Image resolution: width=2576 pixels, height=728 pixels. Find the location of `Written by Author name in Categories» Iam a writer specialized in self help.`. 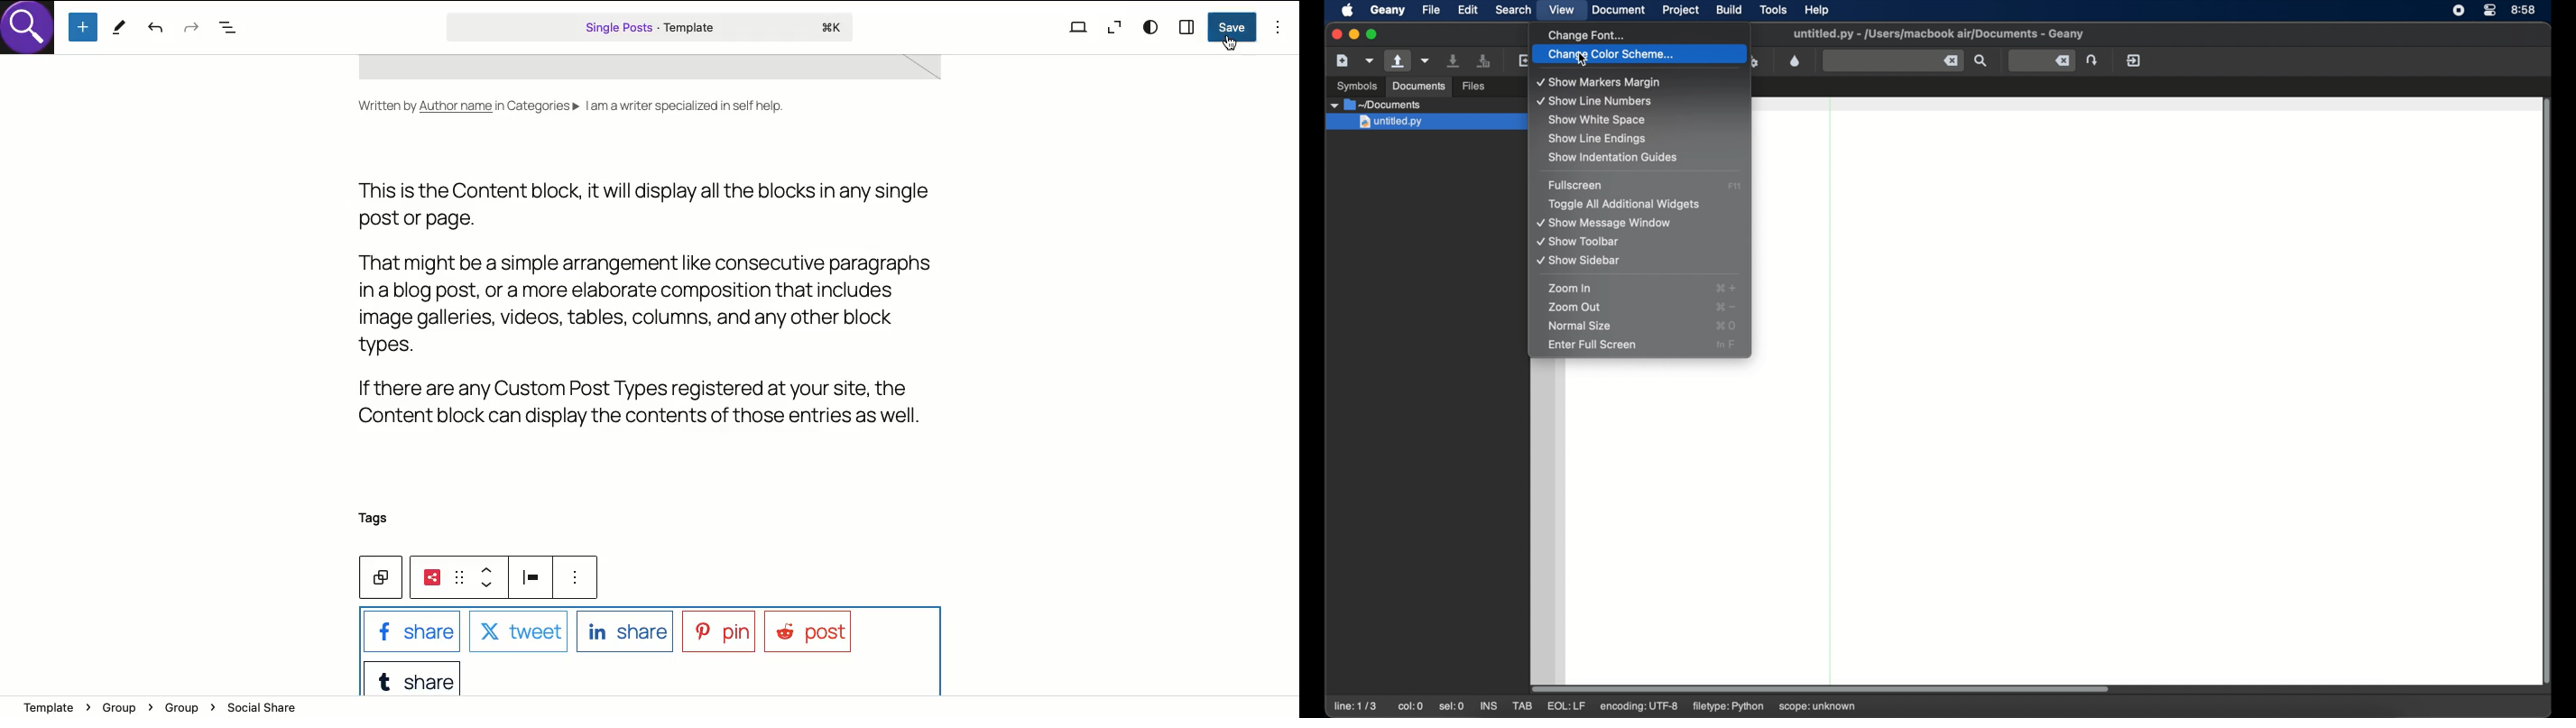

Written by Author name in Categories» Iam a writer specialized in self help. is located at coordinates (569, 116).